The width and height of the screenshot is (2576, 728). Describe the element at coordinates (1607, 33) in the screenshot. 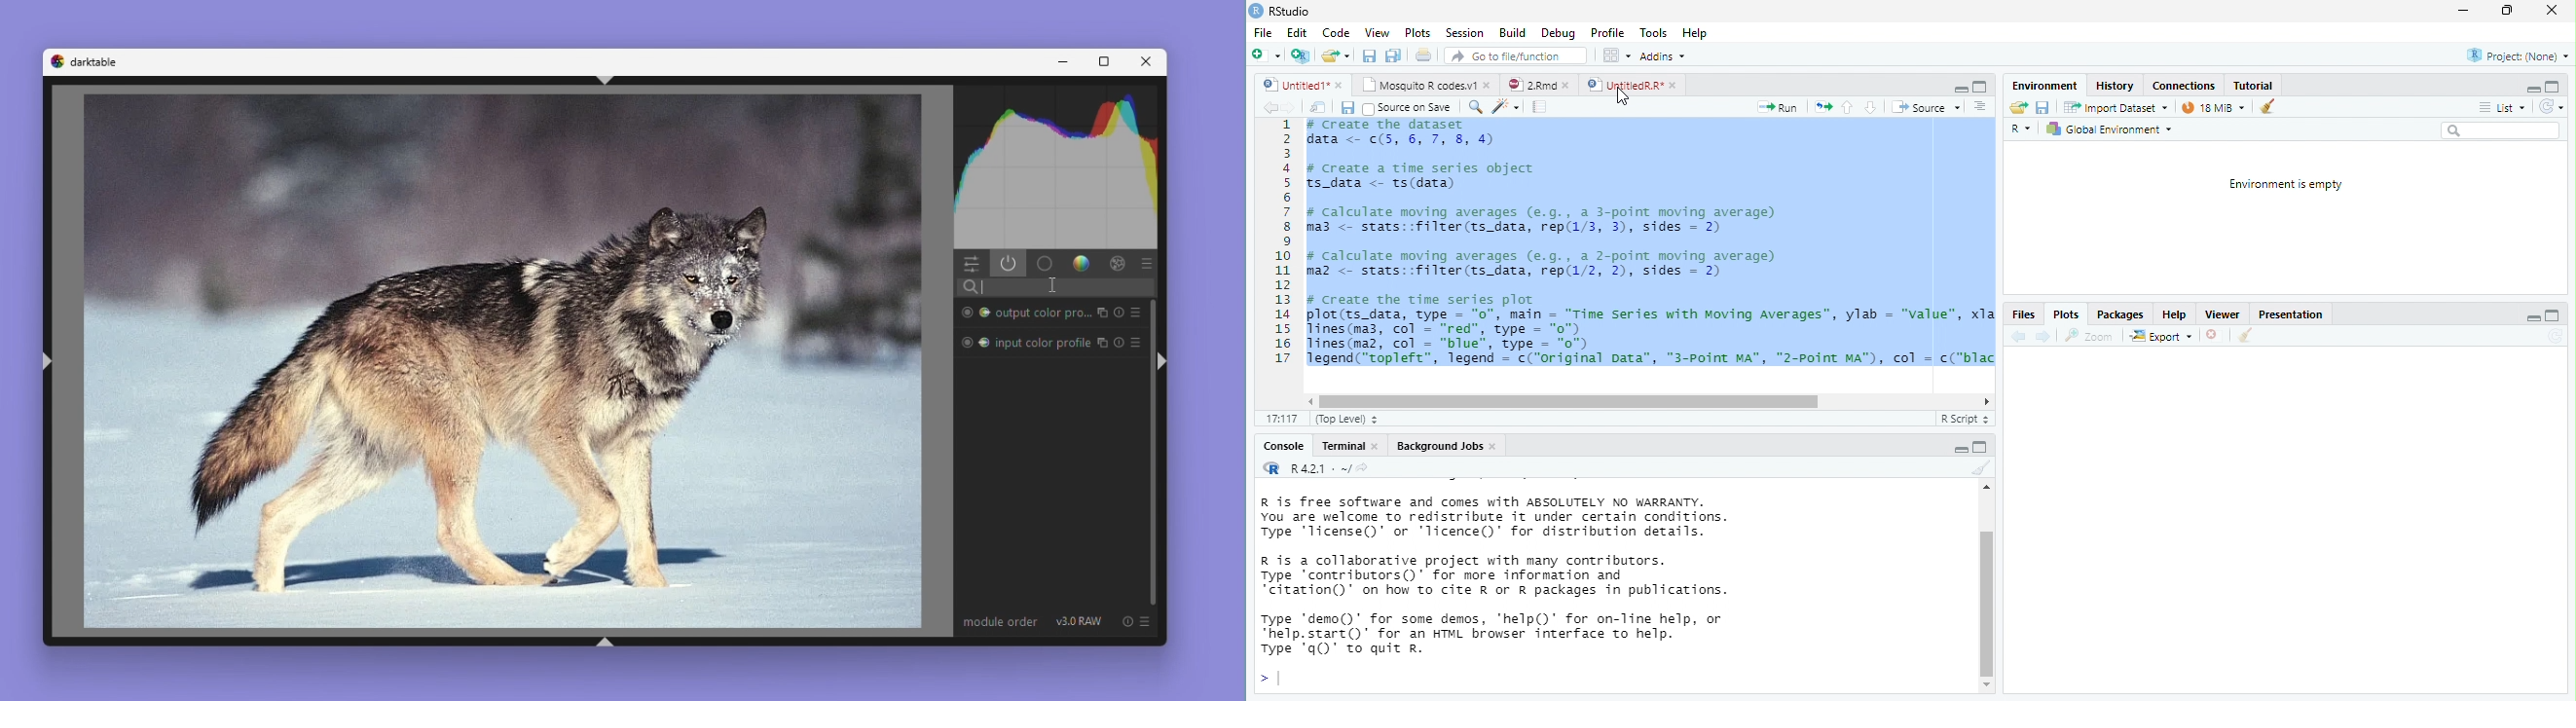

I see `Profile` at that location.